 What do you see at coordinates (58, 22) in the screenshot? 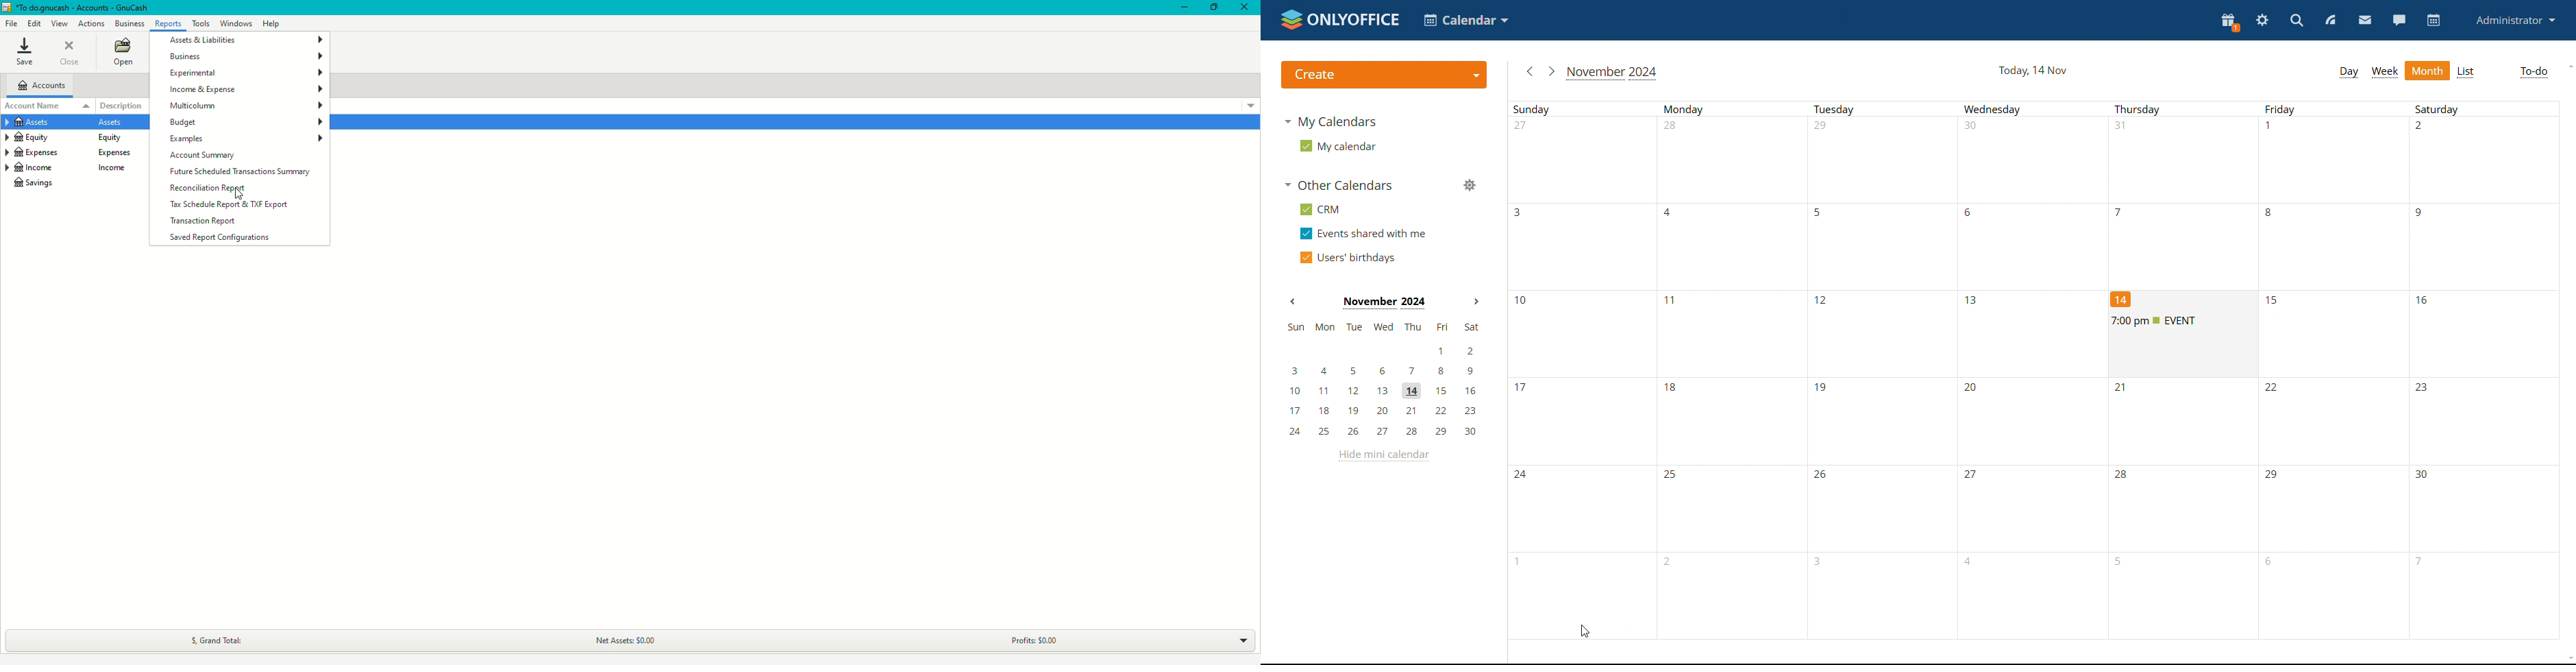
I see `View` at bounding box center [58, 22].